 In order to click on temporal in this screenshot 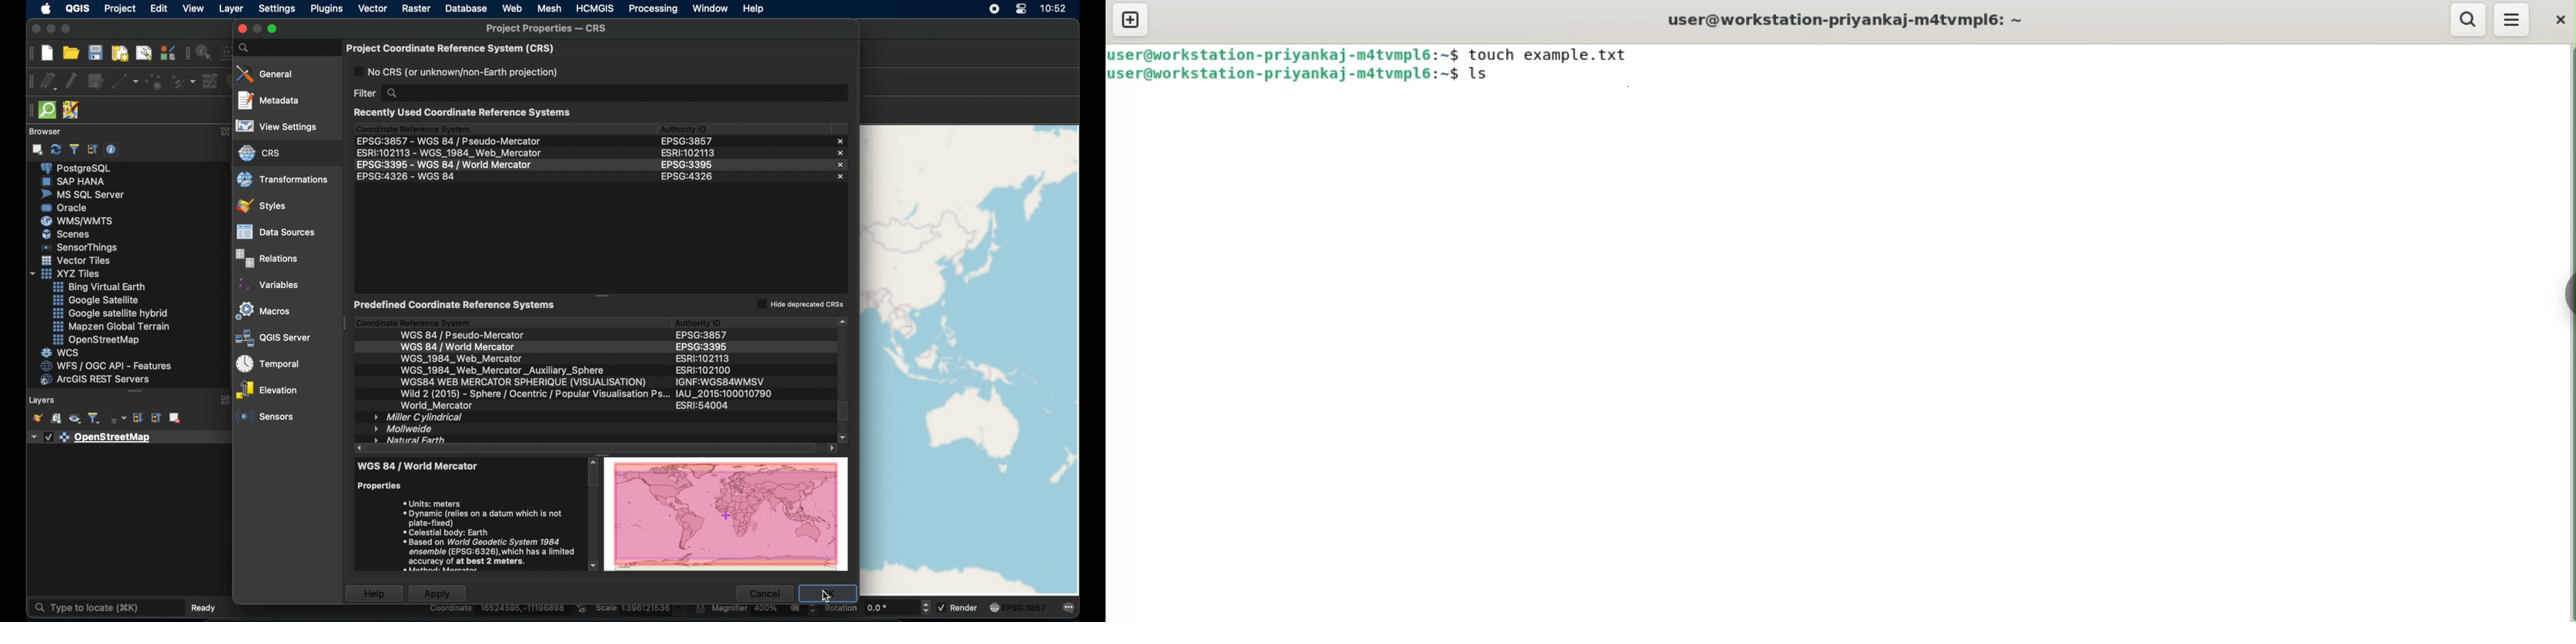, I will do `click(272, 363)`.